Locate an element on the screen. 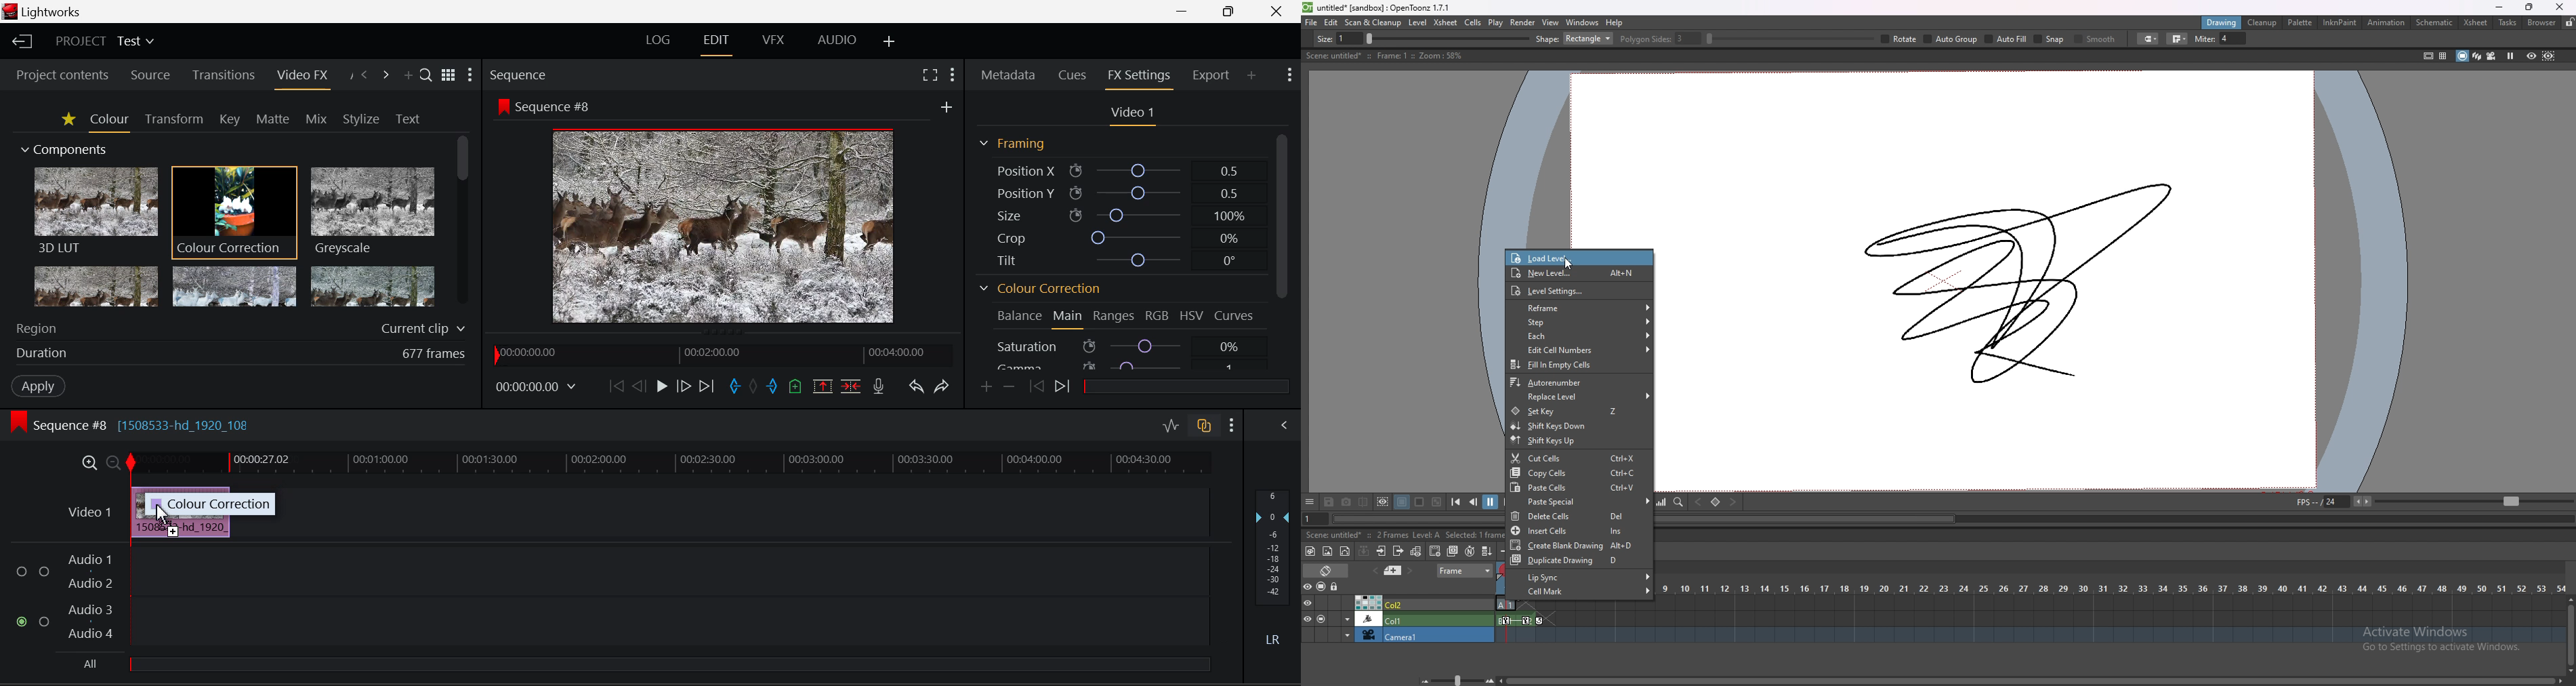 This screenshot has width=2576, height=700. timeline is located at coordinates (2029, 635).